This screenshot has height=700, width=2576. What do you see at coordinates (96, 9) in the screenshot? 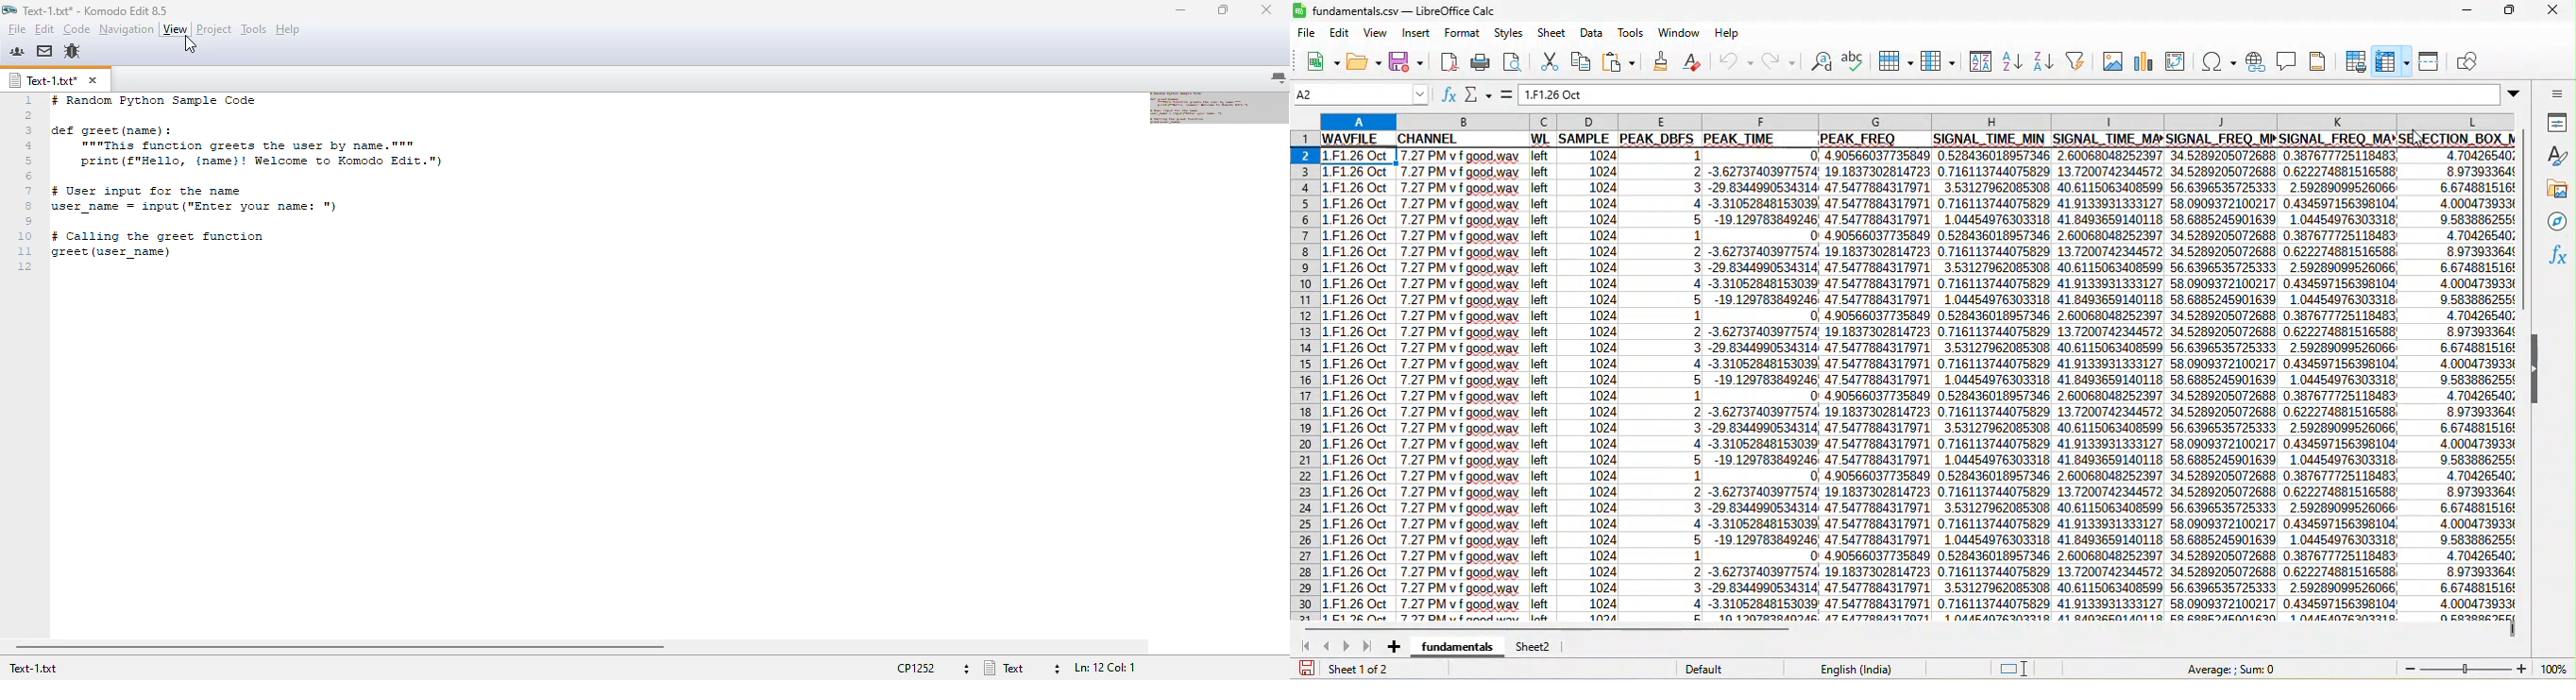
I see `title - Text-1.txt- Komodo Edit 8.5` at bounding box center [96, 9].